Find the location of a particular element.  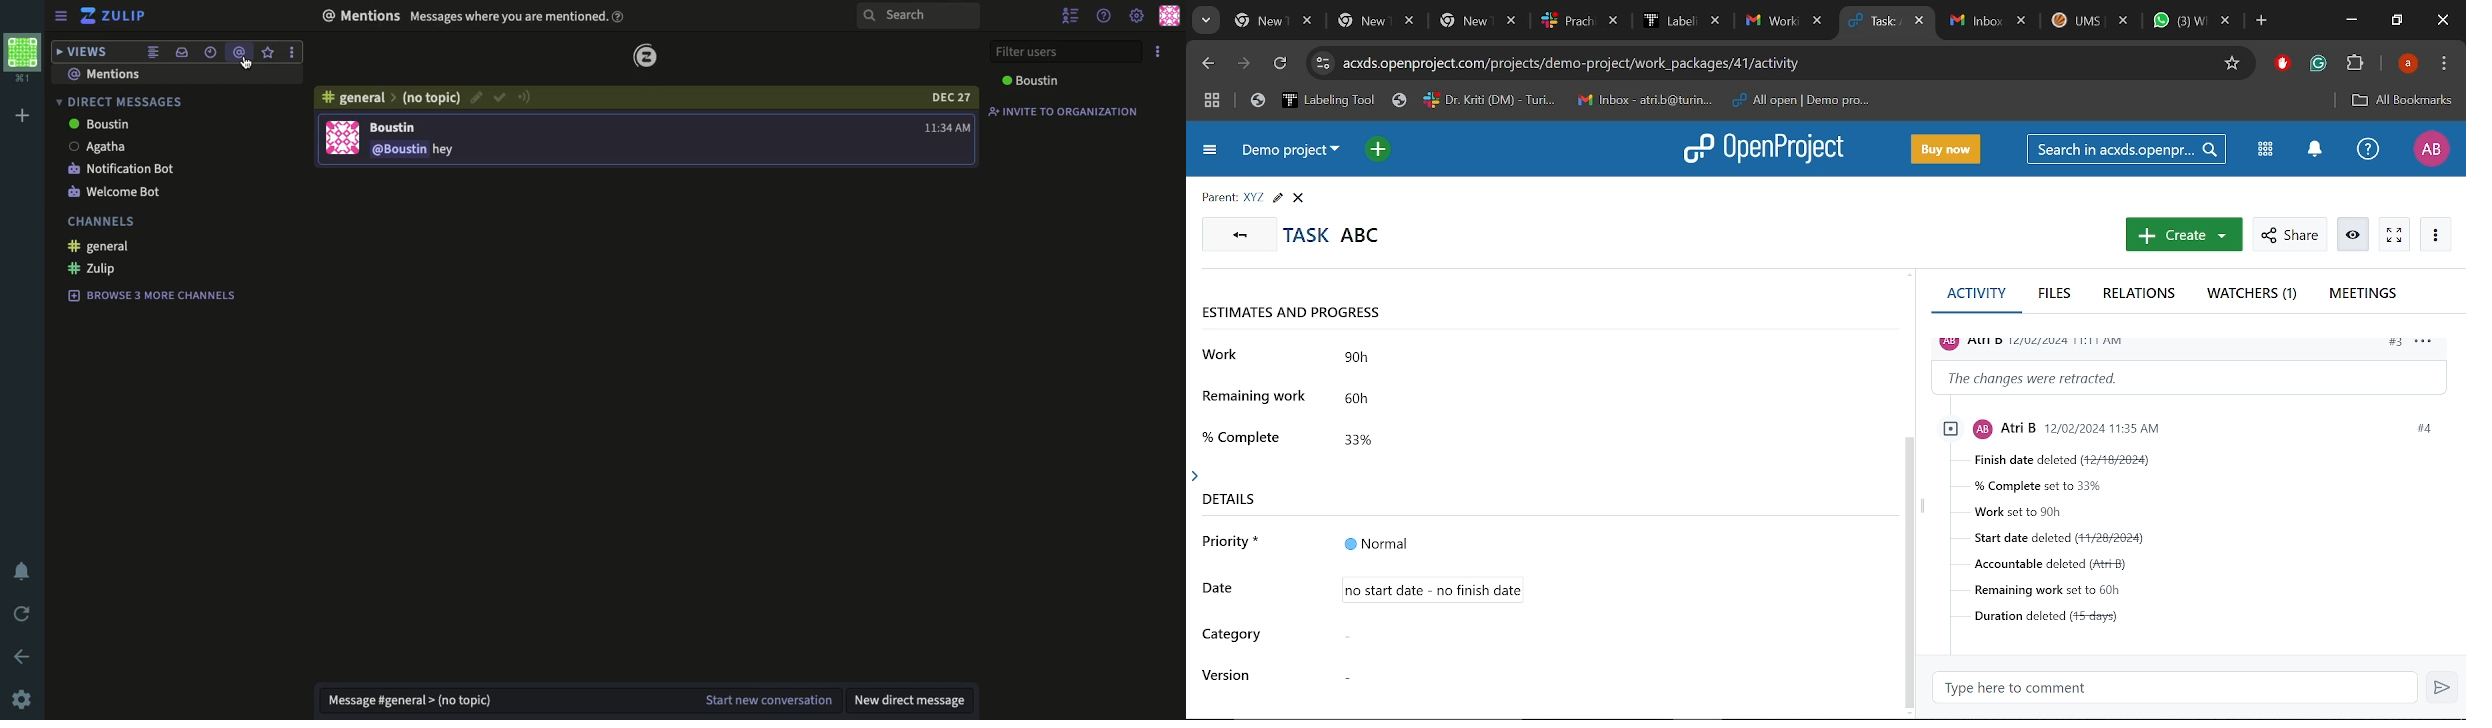

Boustin is located at coordinates (1034, 79).